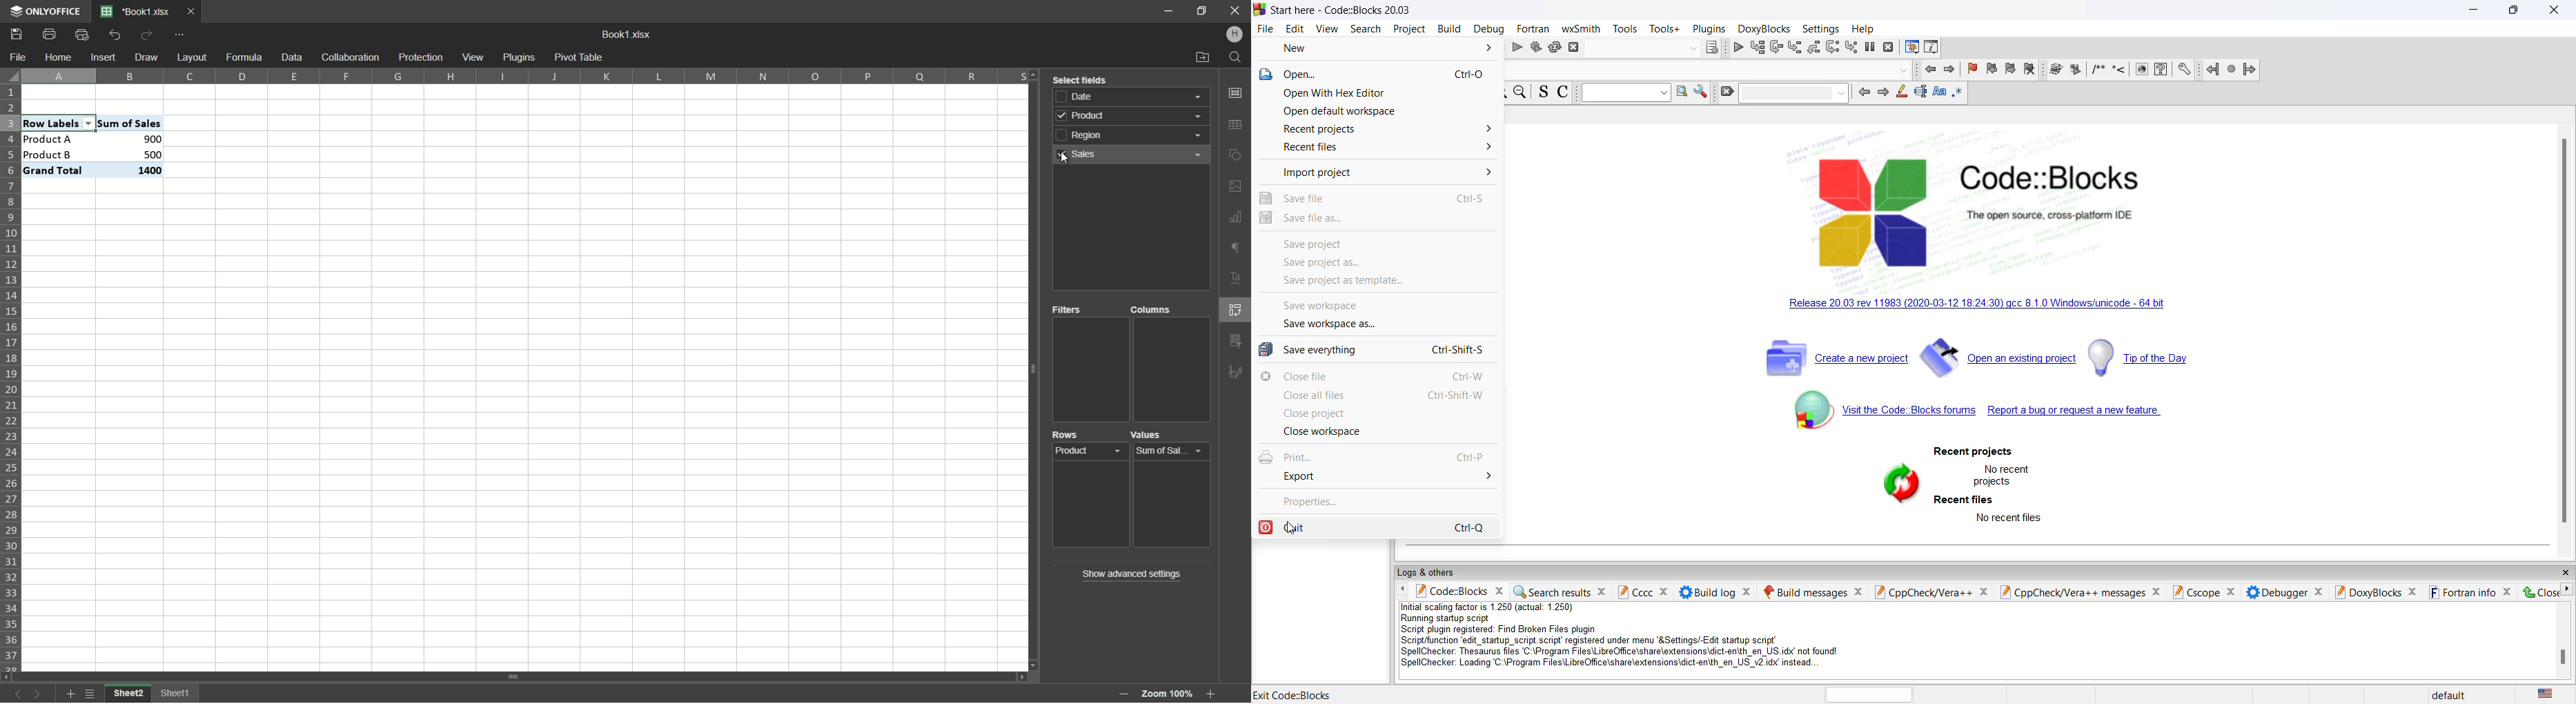  What do you see at coordinates (1709, 29) in the screenshot?
I see `plugins` at bounding box center [1709, 29].